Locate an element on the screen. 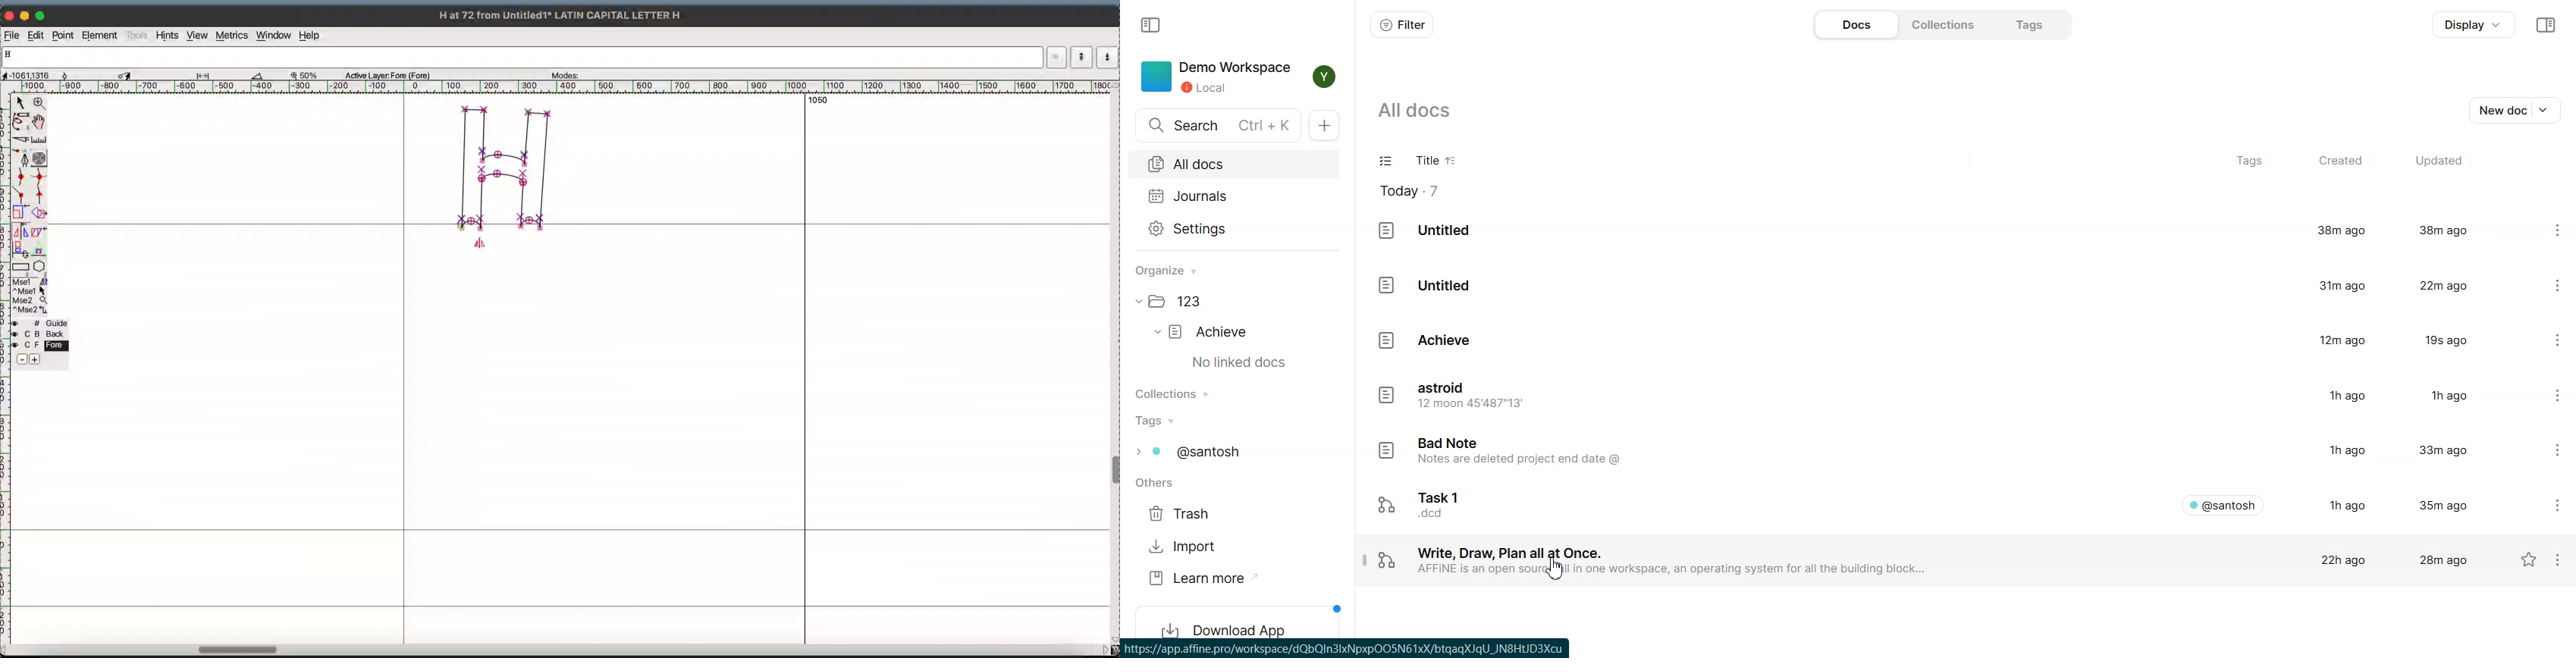 The width and height of the screenshot is (2576, 672). freehand is located at coordinates (21, 121).